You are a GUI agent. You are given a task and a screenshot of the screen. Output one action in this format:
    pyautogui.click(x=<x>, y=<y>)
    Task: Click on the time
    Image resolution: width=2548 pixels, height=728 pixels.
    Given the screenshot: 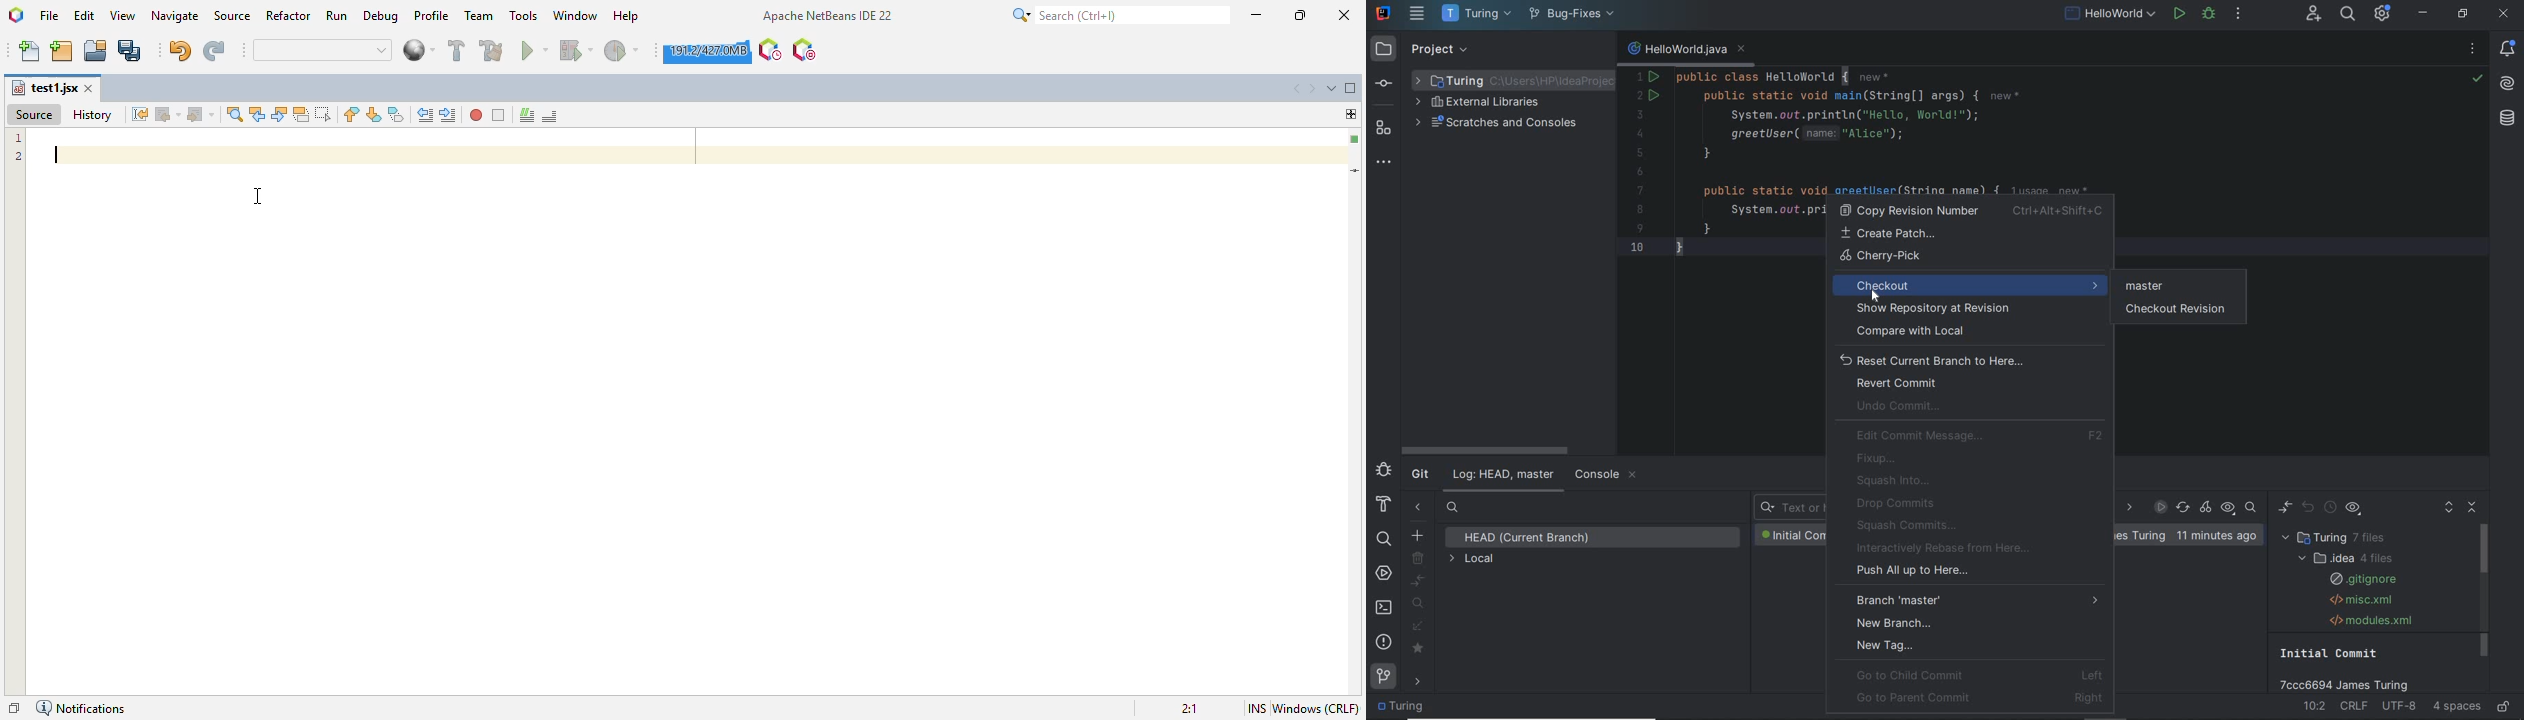 What is the action you would take?
    pyautogui.click(x=2216, y=536)
    